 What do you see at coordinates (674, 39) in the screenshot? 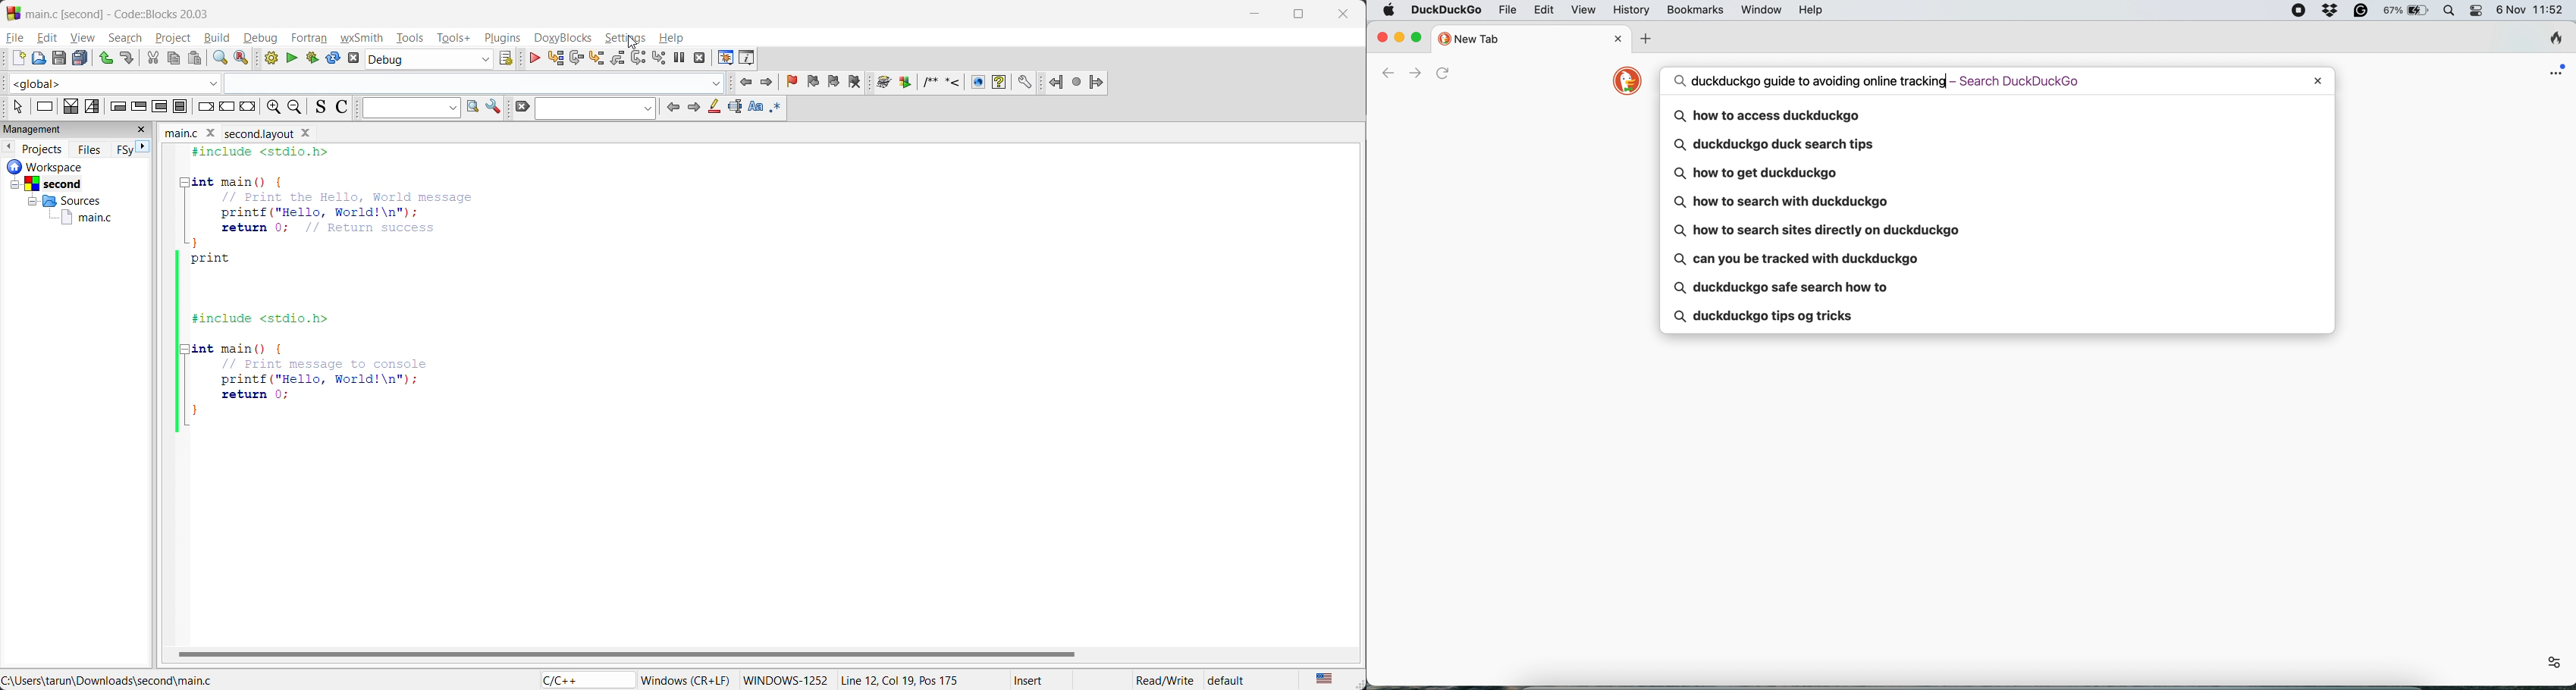
I see `help` at bounding box center [674, 39].